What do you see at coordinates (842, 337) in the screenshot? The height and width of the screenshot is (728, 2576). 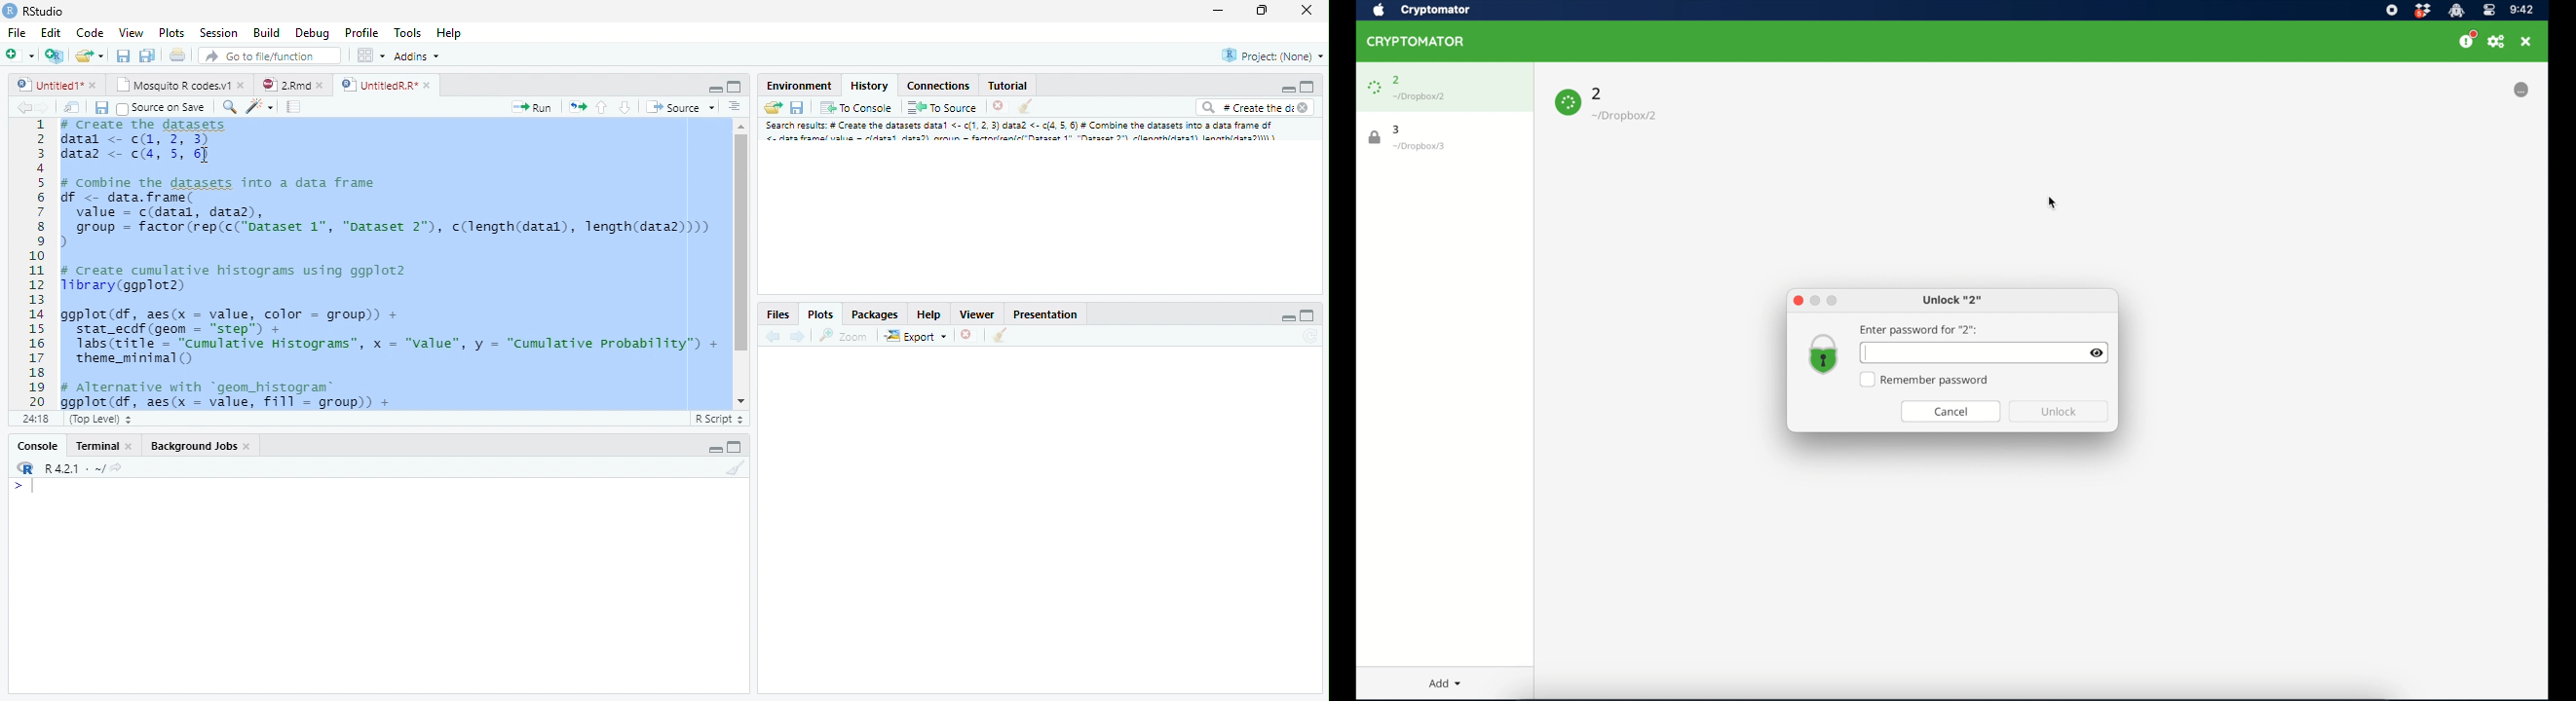 I see `Zoom` at bounding box center [842, 337].